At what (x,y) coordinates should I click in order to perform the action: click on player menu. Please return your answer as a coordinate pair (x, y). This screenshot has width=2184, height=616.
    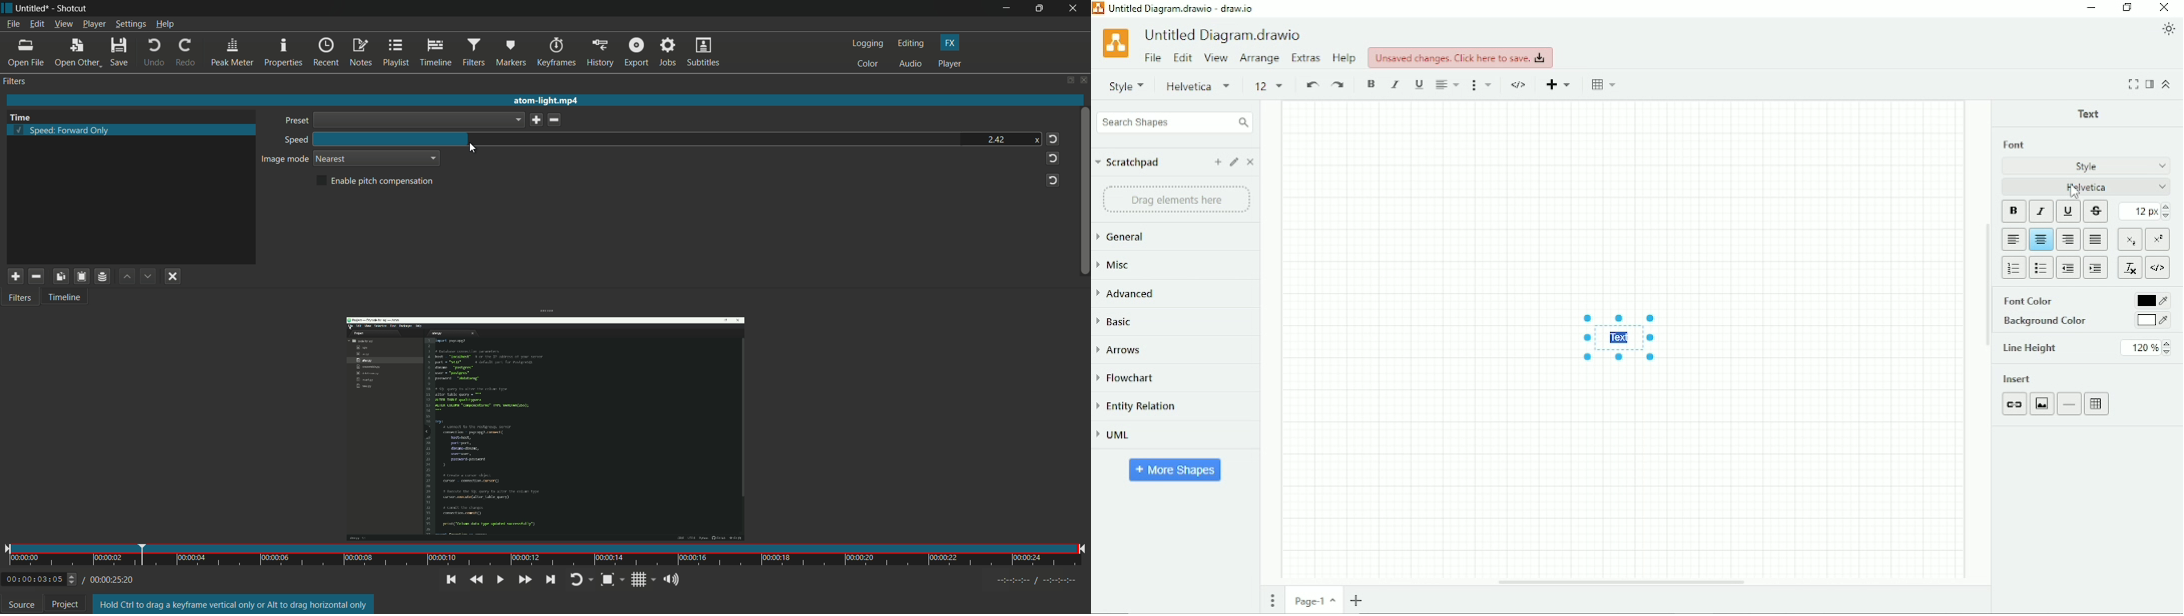
    Looking at the image, I should click on (94, 24).